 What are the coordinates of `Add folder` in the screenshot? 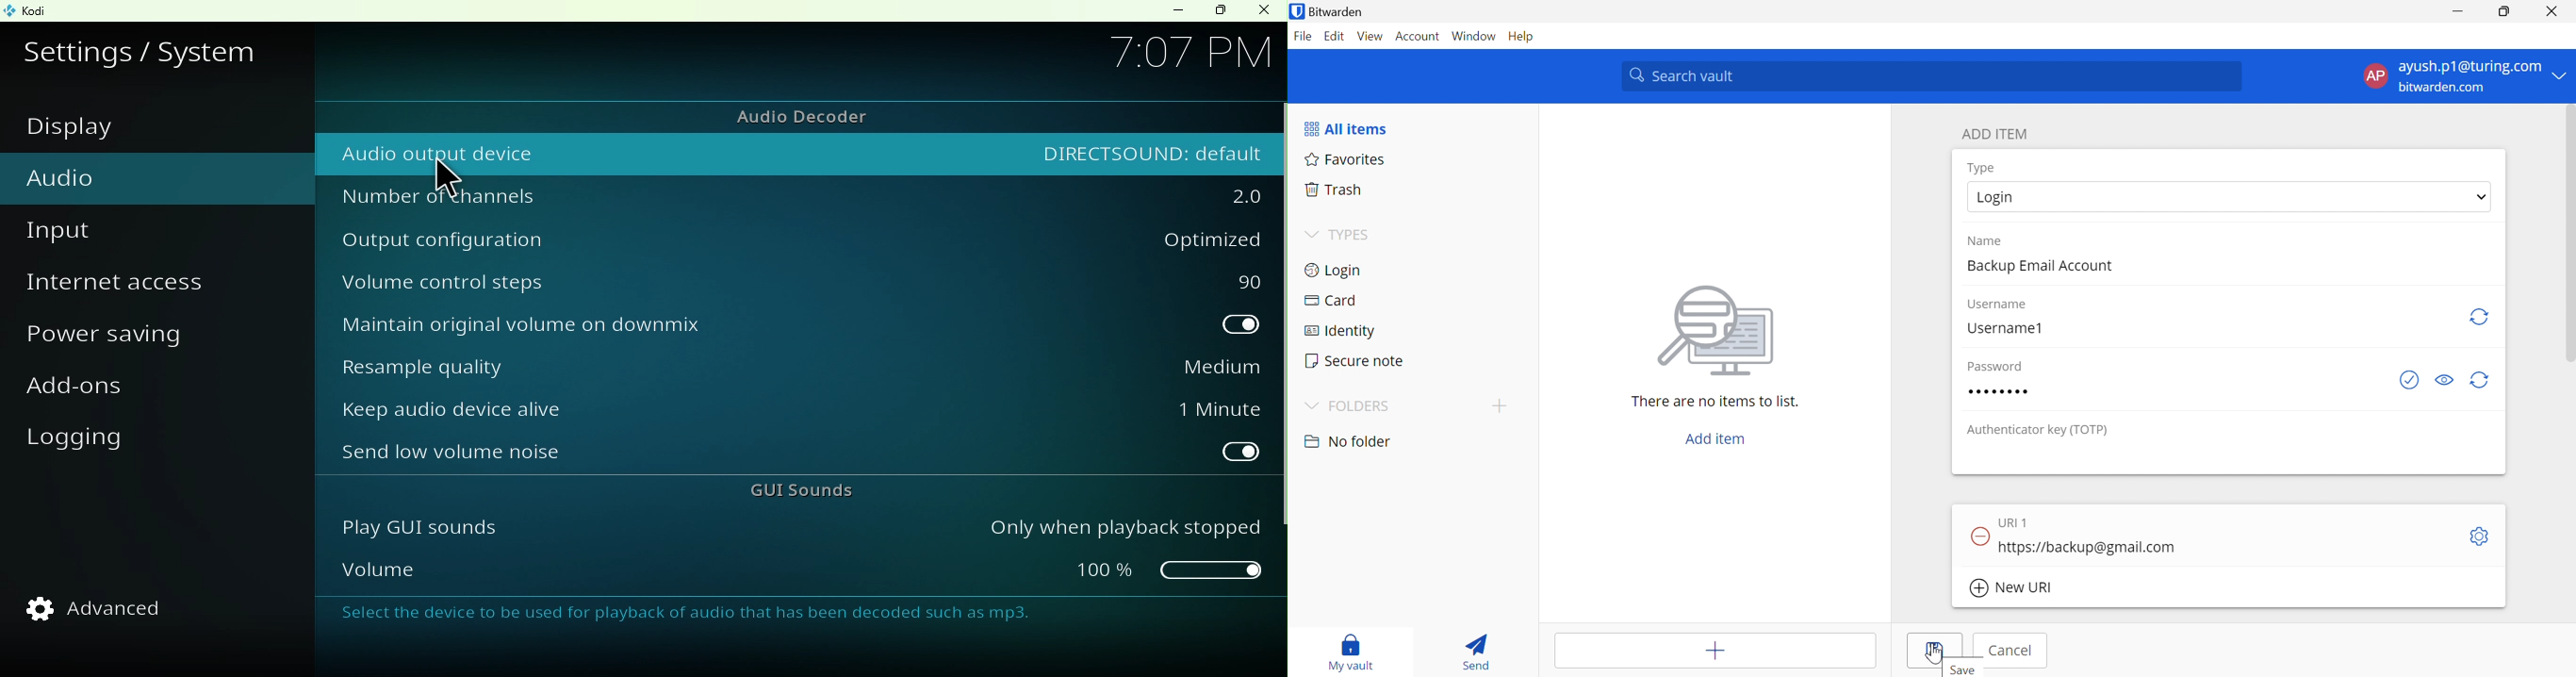 It's located at (1500, 407).